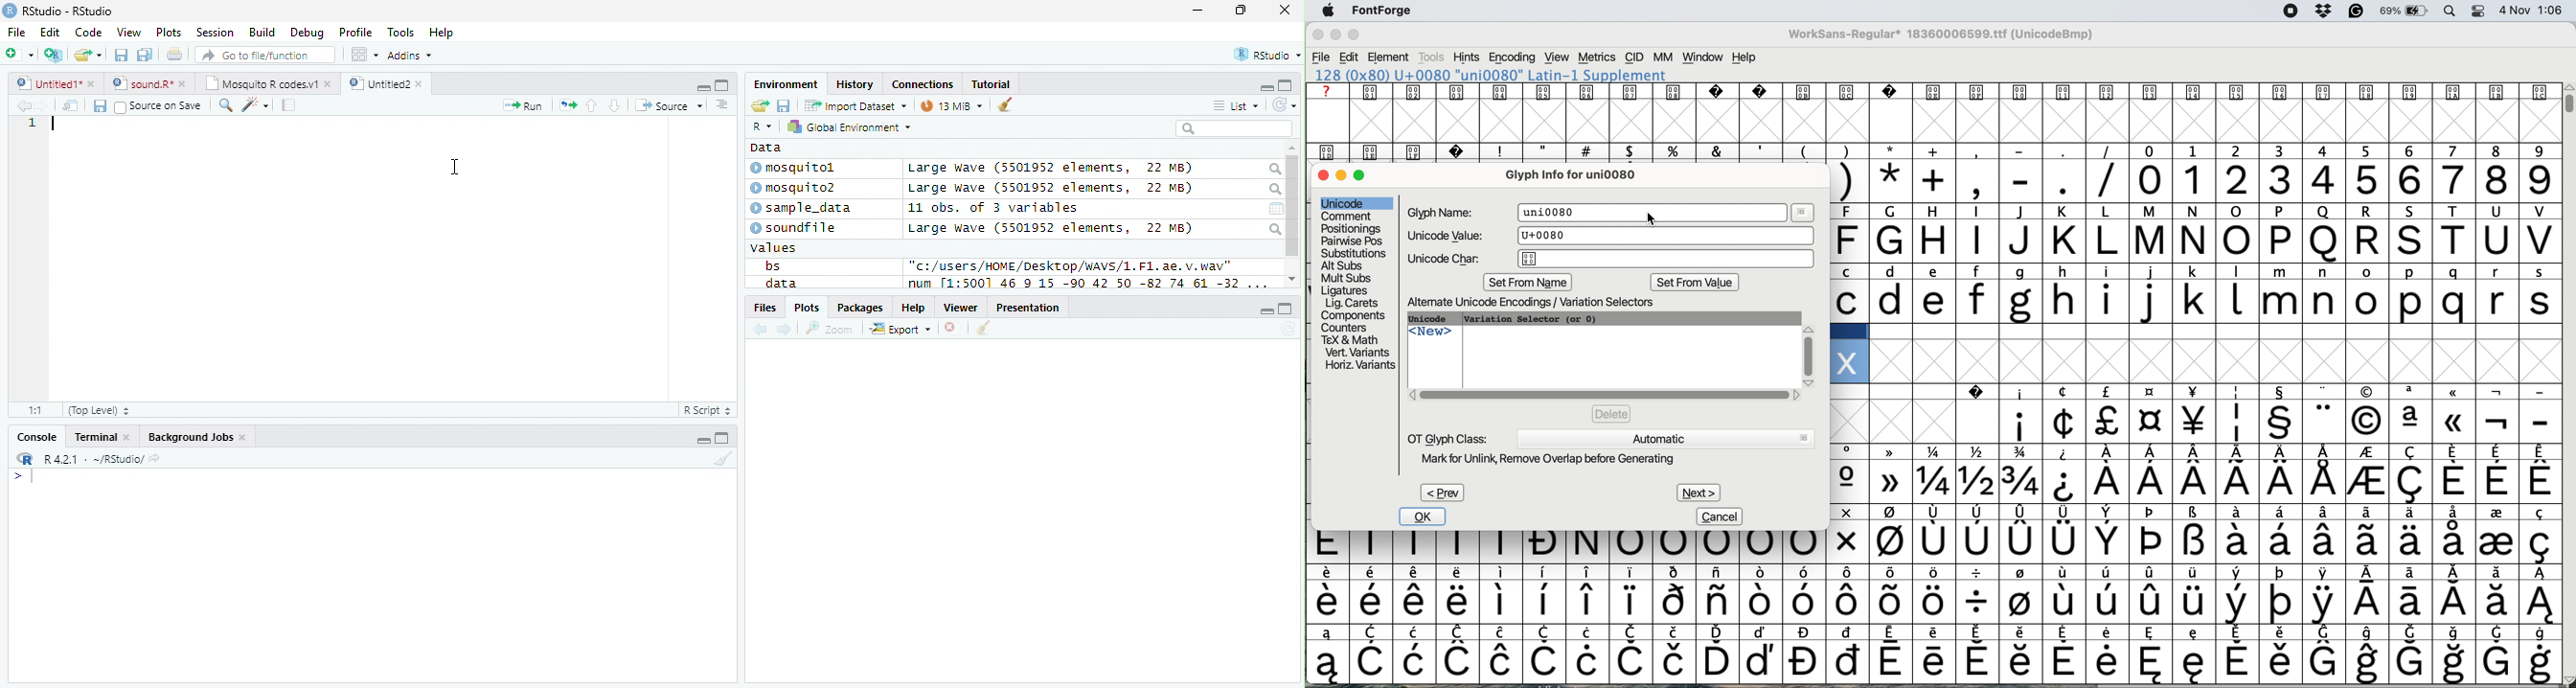 This screenshot has height=700, width=2576. What do you see at coordinates (1050, 169) in the screenshot?
I see `Large wave (5501952 elements, 22 MB)` at bounding box center [1050, 169].